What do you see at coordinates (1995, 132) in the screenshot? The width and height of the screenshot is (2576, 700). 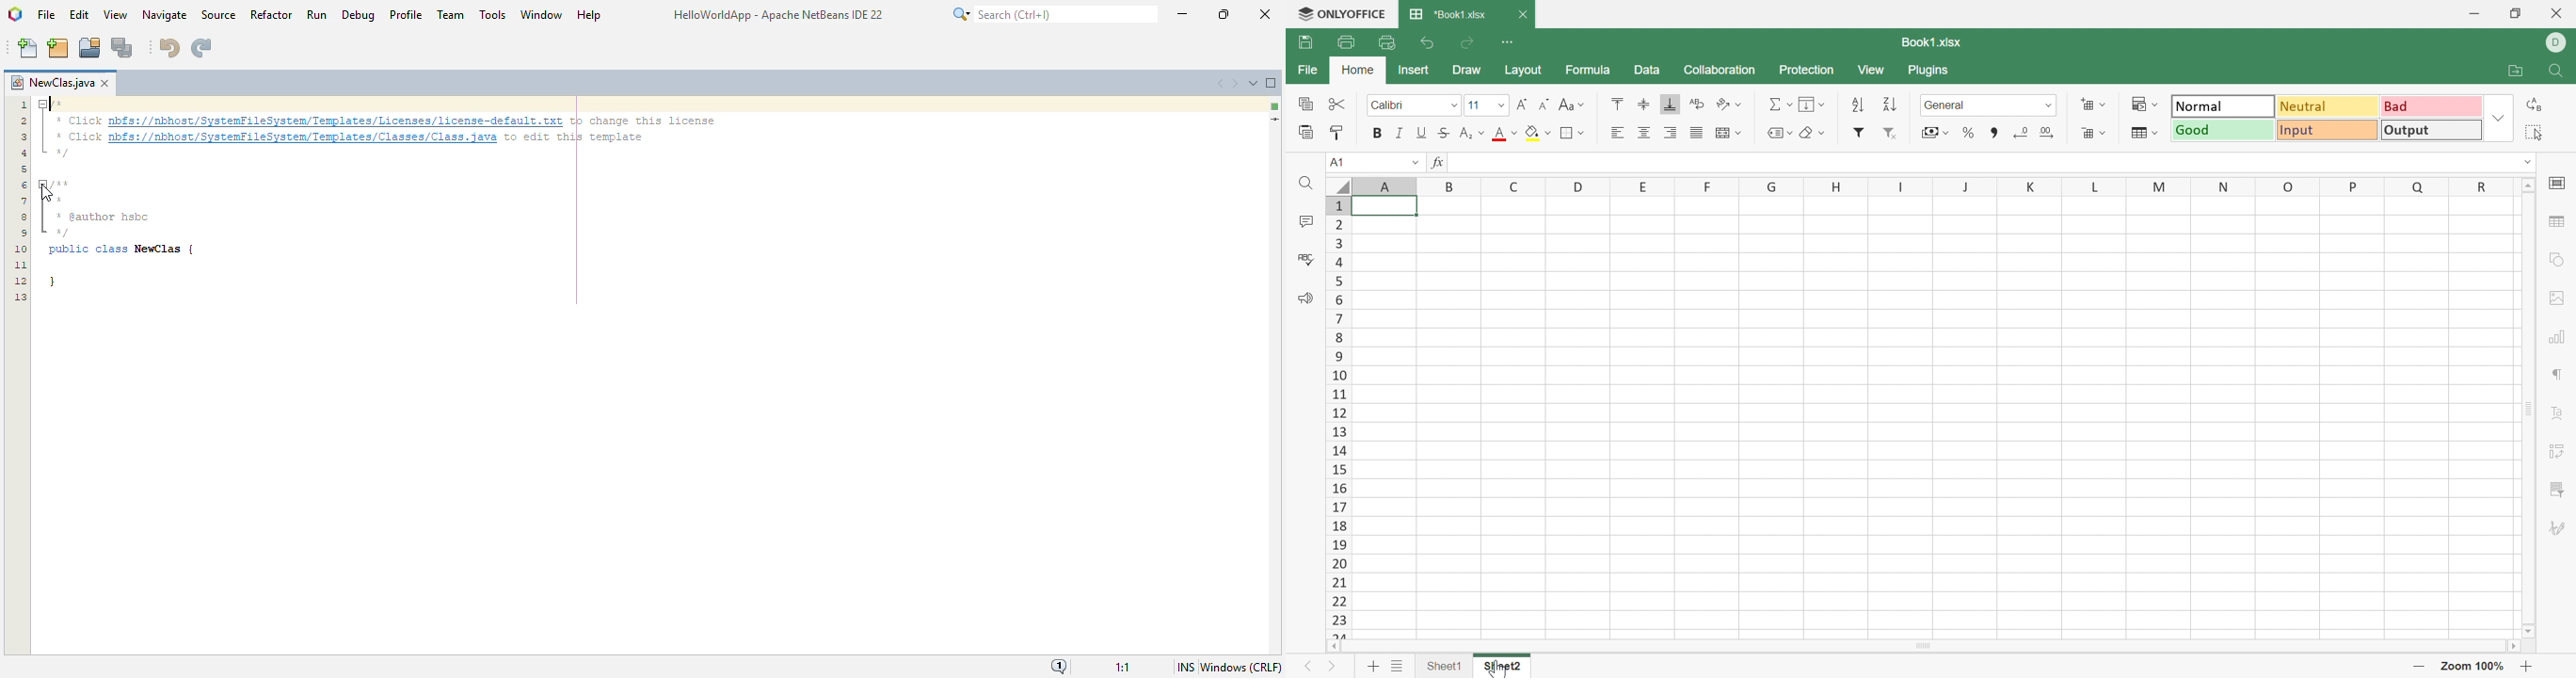 I see `Comma style` at bounding box center [1995, 132].